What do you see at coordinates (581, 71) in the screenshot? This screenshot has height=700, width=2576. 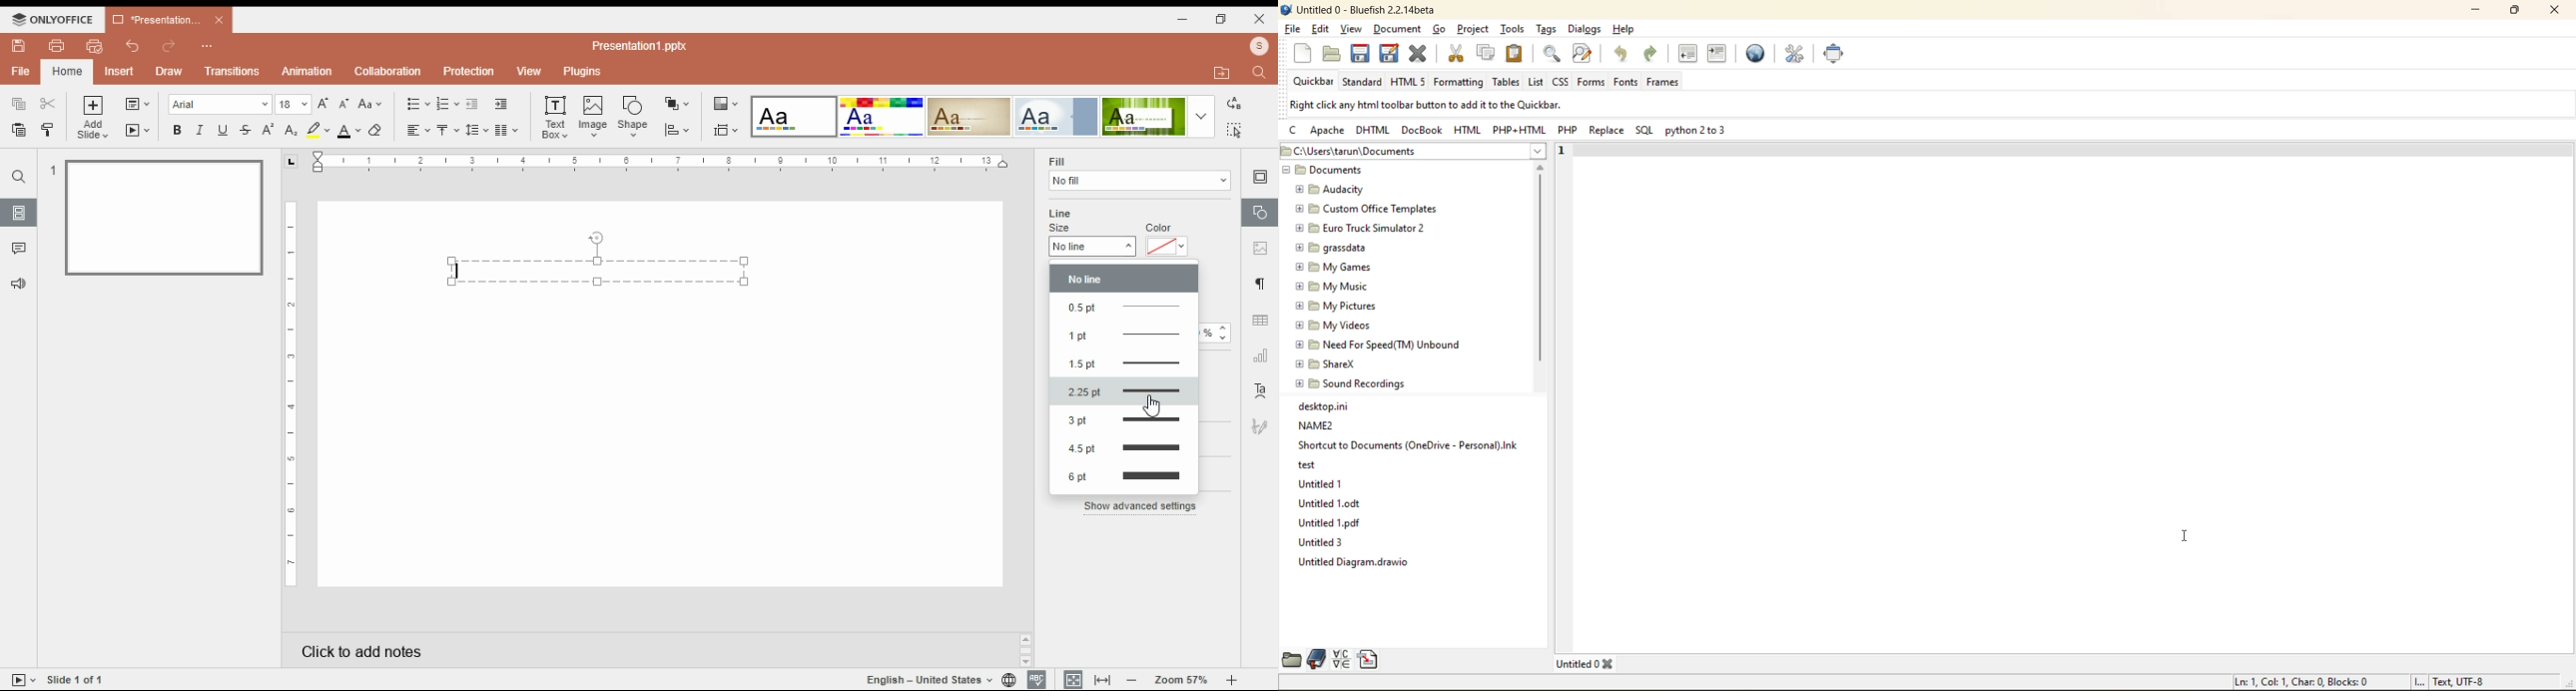 I see `plugins` at bounding box center [581, 71].